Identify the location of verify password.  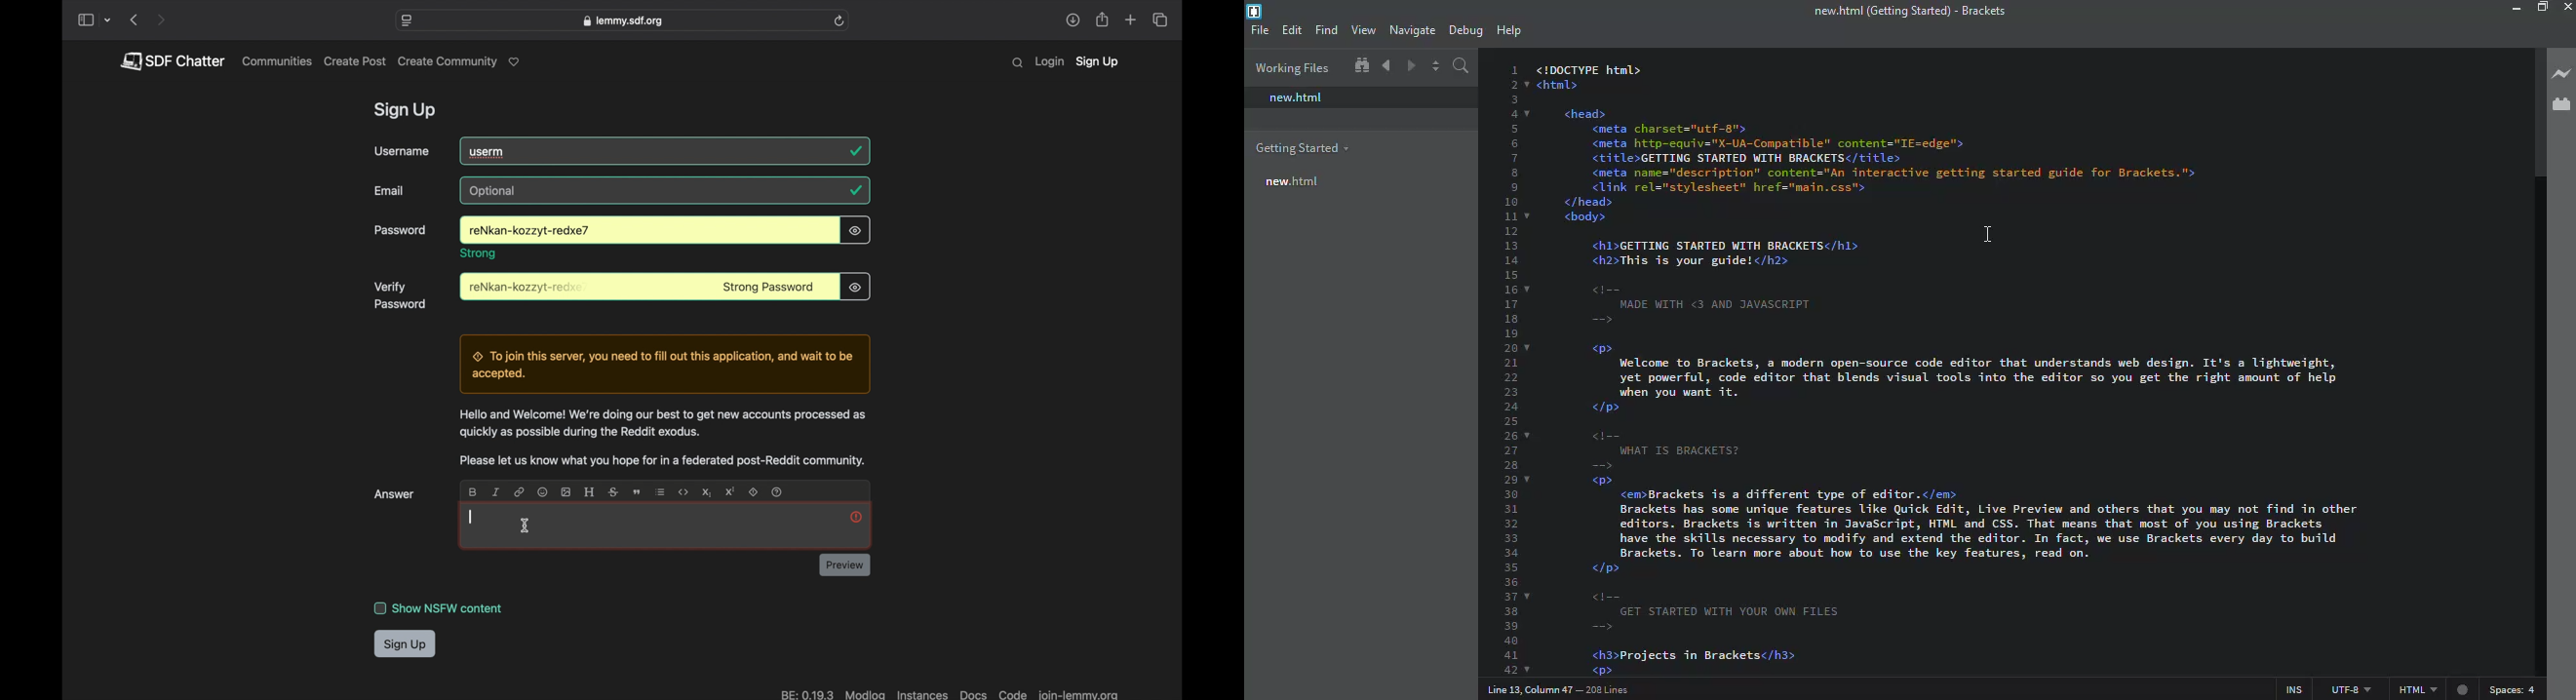
(401, 296).